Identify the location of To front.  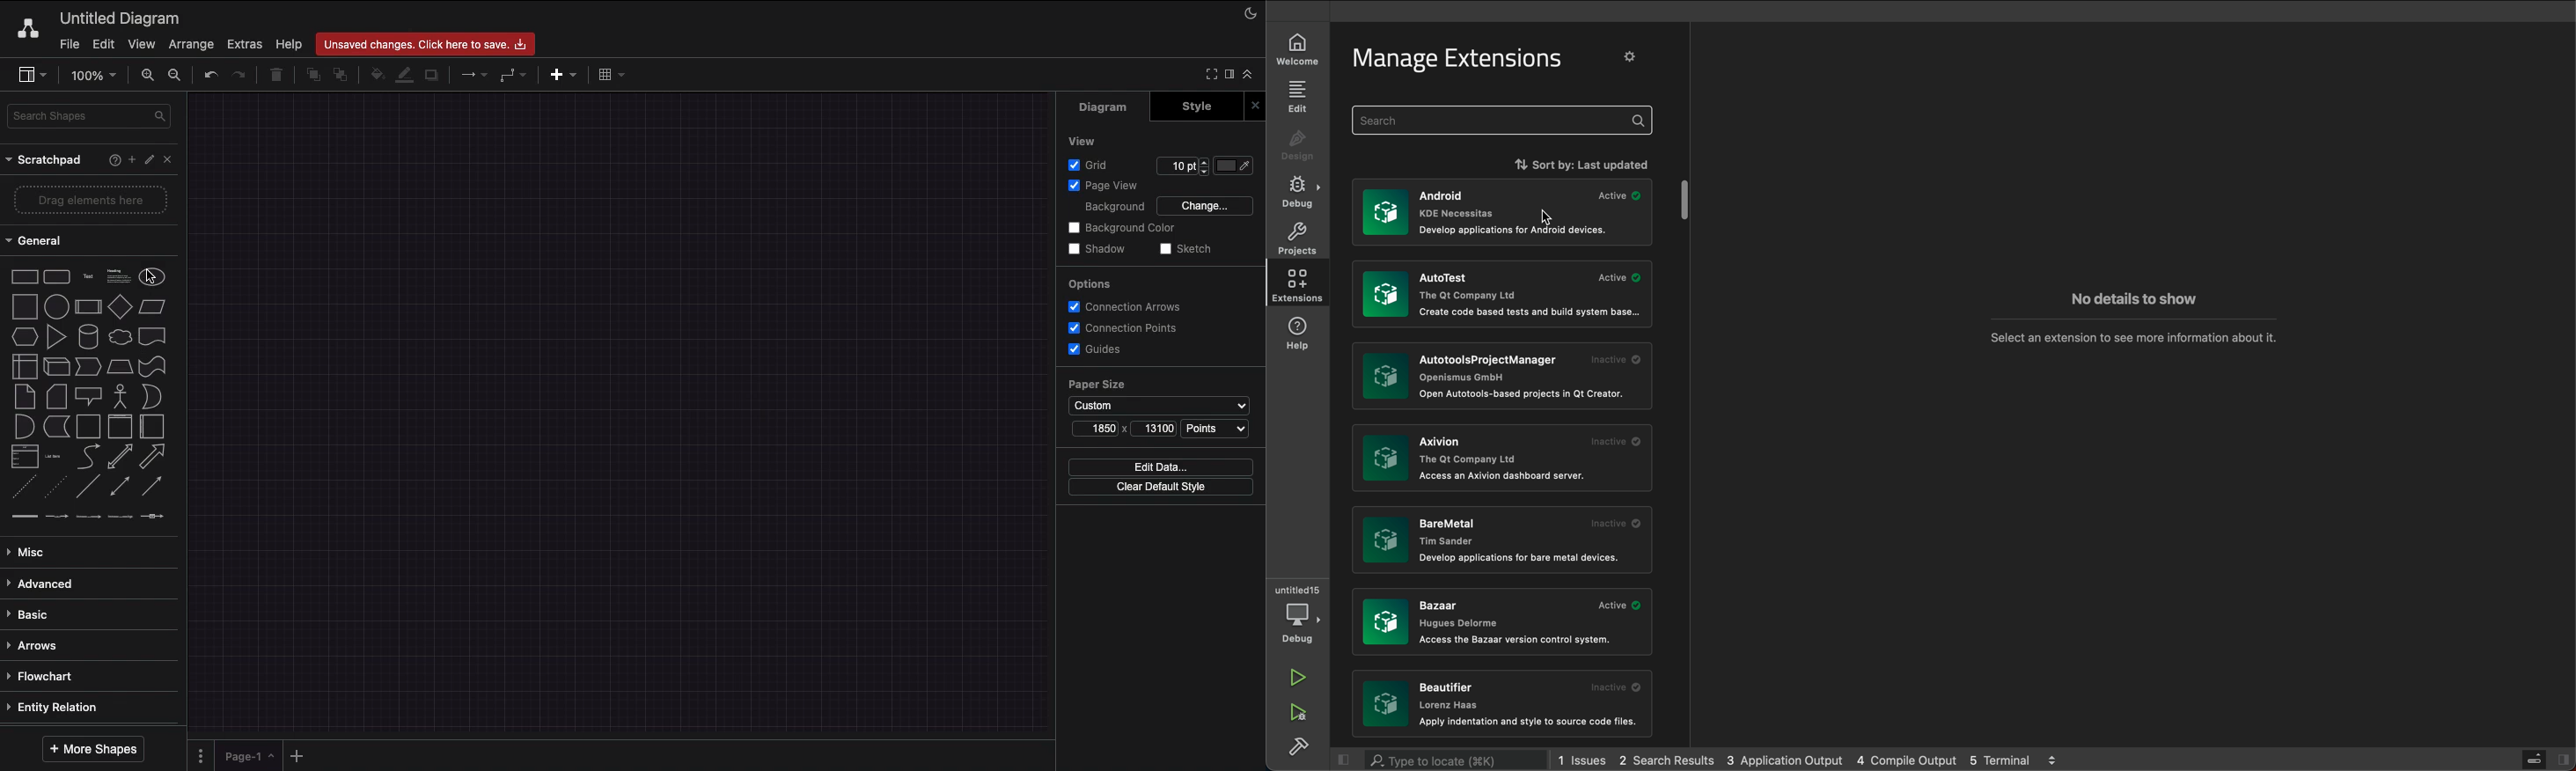
(312, 75).